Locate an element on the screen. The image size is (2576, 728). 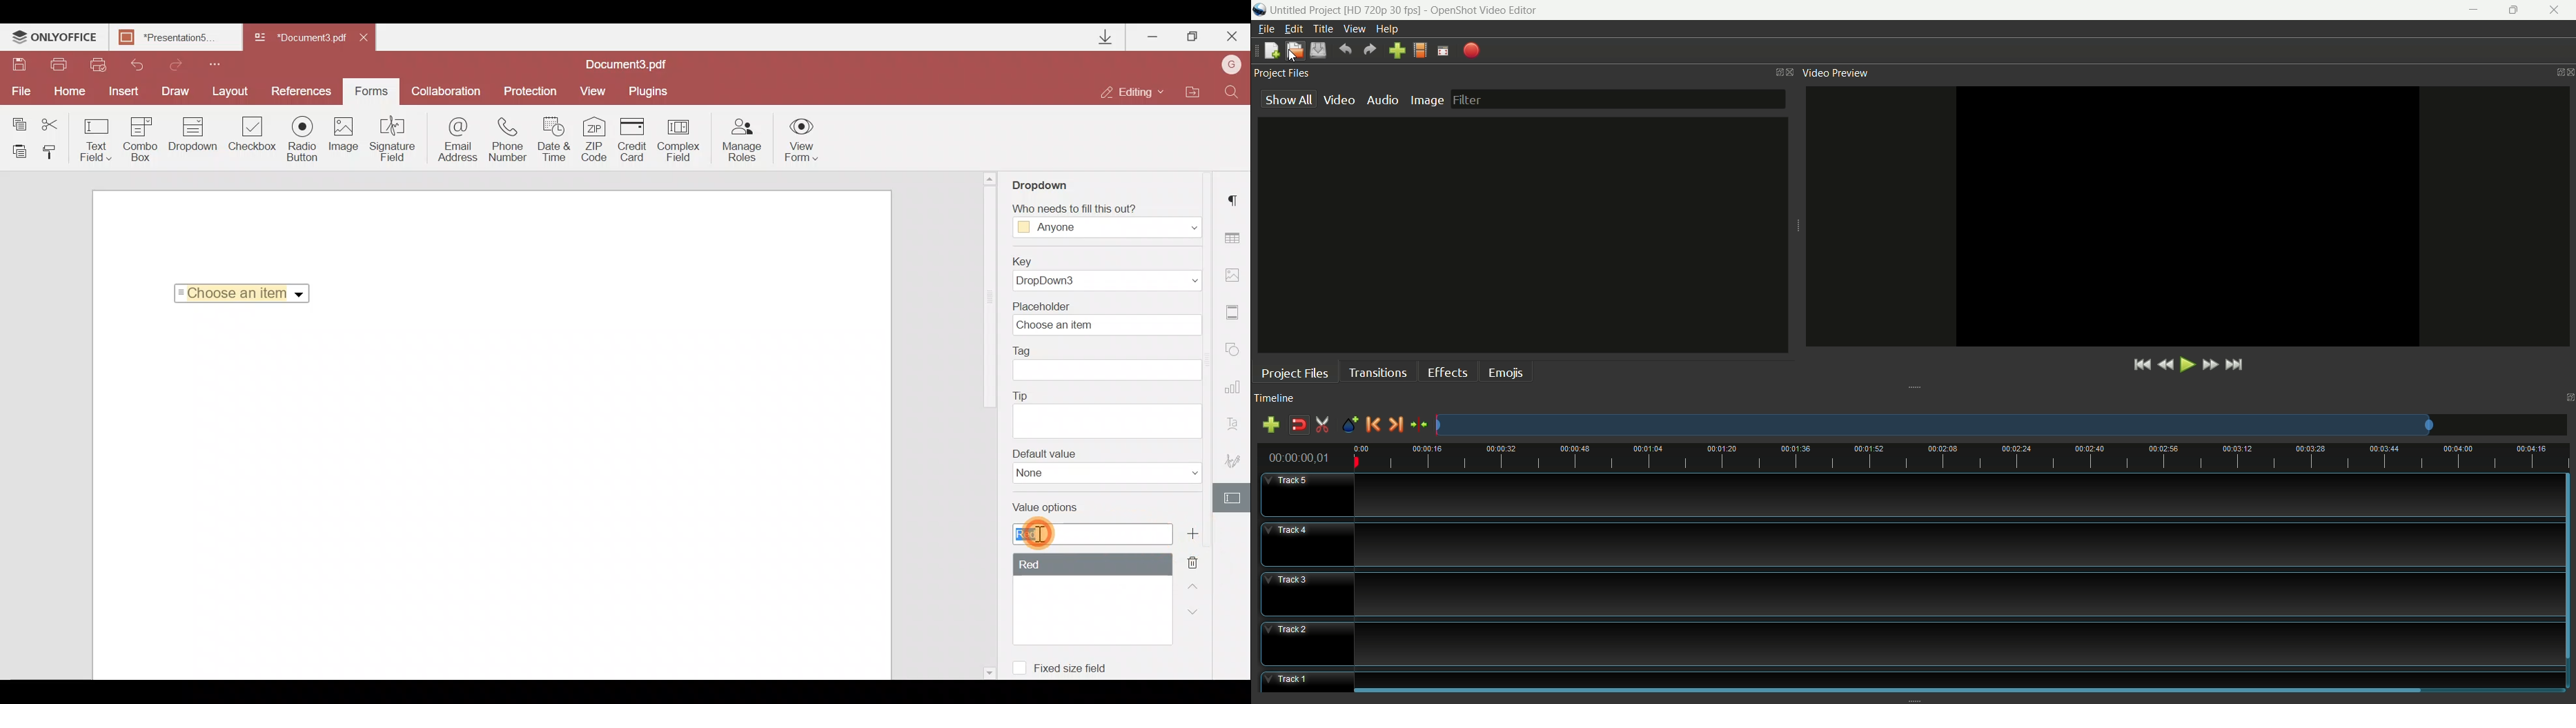
Headers & footers settings is located at coordinates (1236, 313).